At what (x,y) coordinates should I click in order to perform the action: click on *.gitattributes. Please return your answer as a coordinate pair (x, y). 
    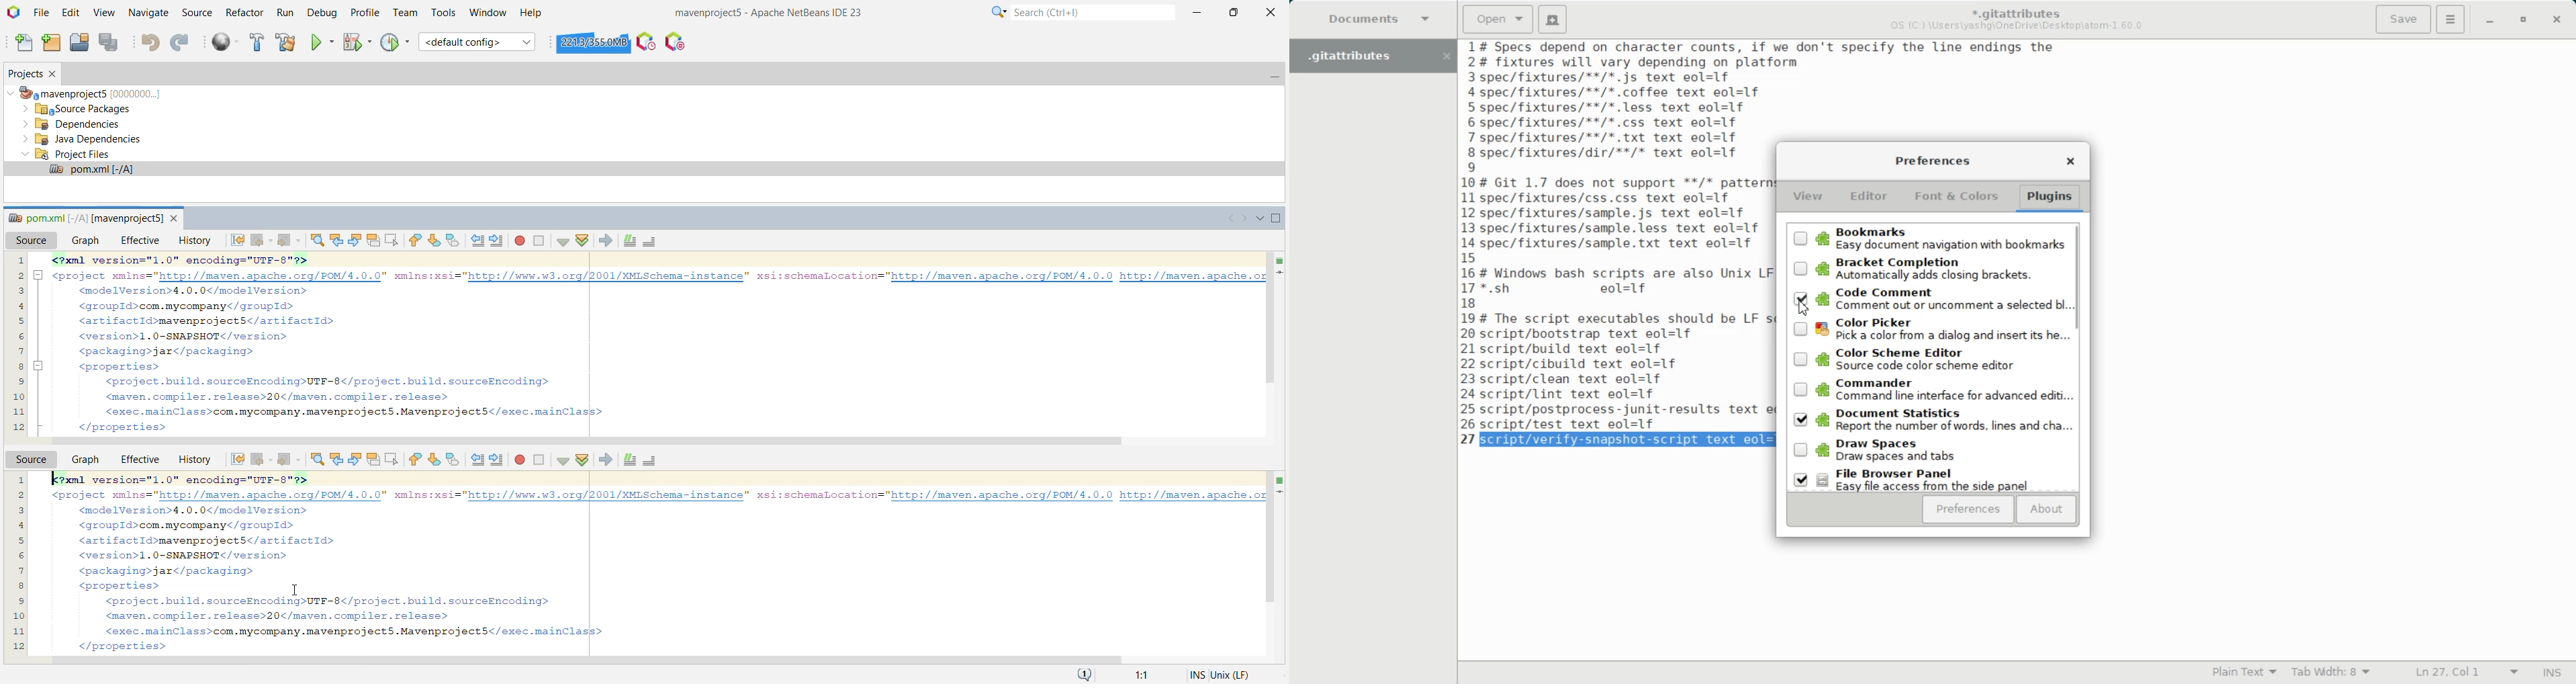
    Looking at the image, I should click on (2013, 10).